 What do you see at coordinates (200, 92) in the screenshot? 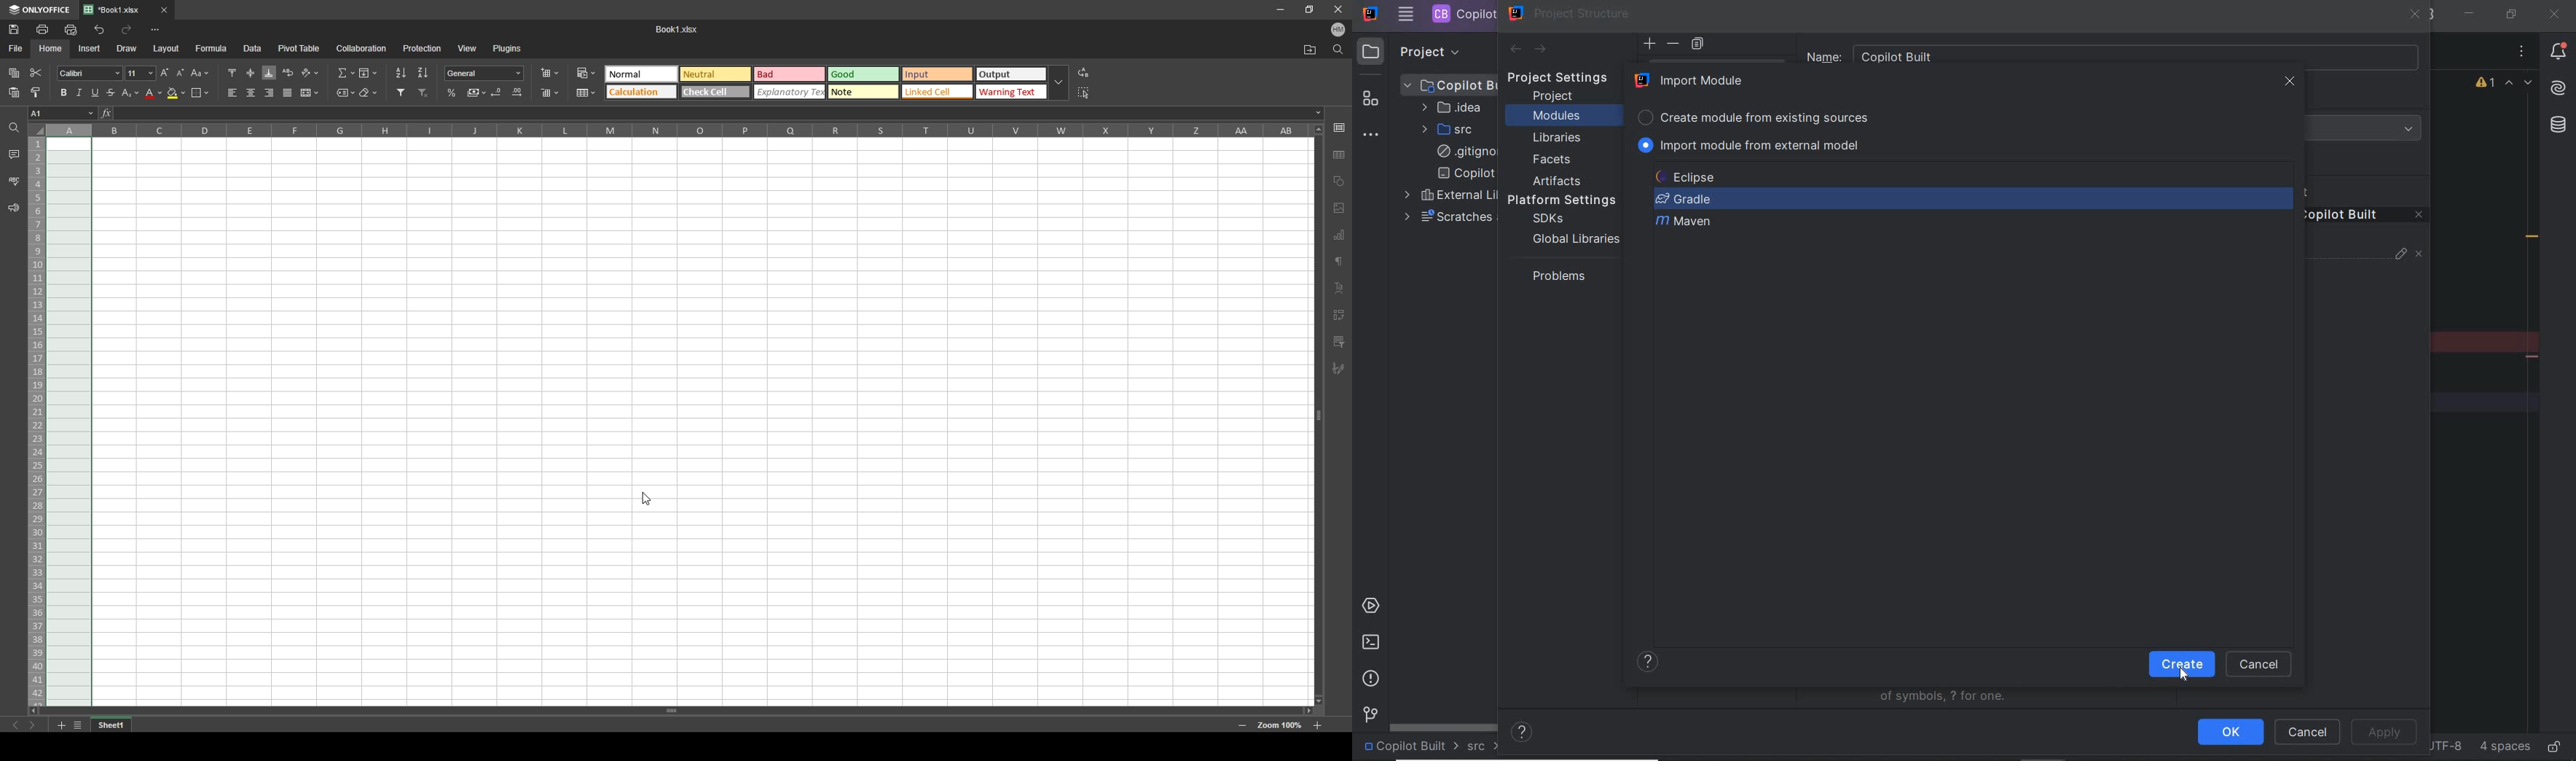
I see `borders` at bounding box center [200, 92].